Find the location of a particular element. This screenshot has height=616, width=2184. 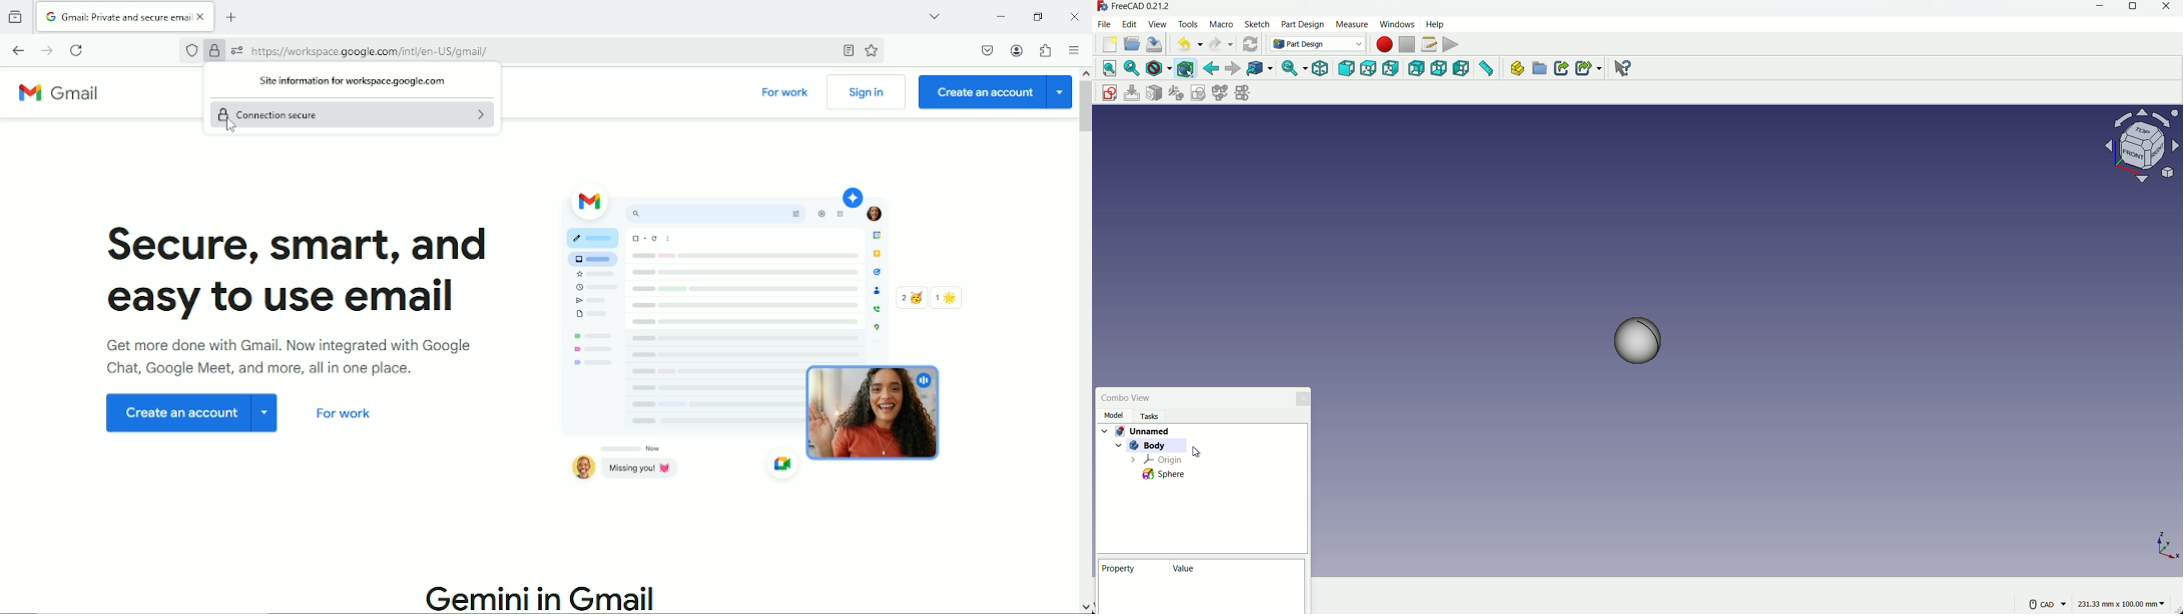

Tasks is located at coordinates (1154, 416).